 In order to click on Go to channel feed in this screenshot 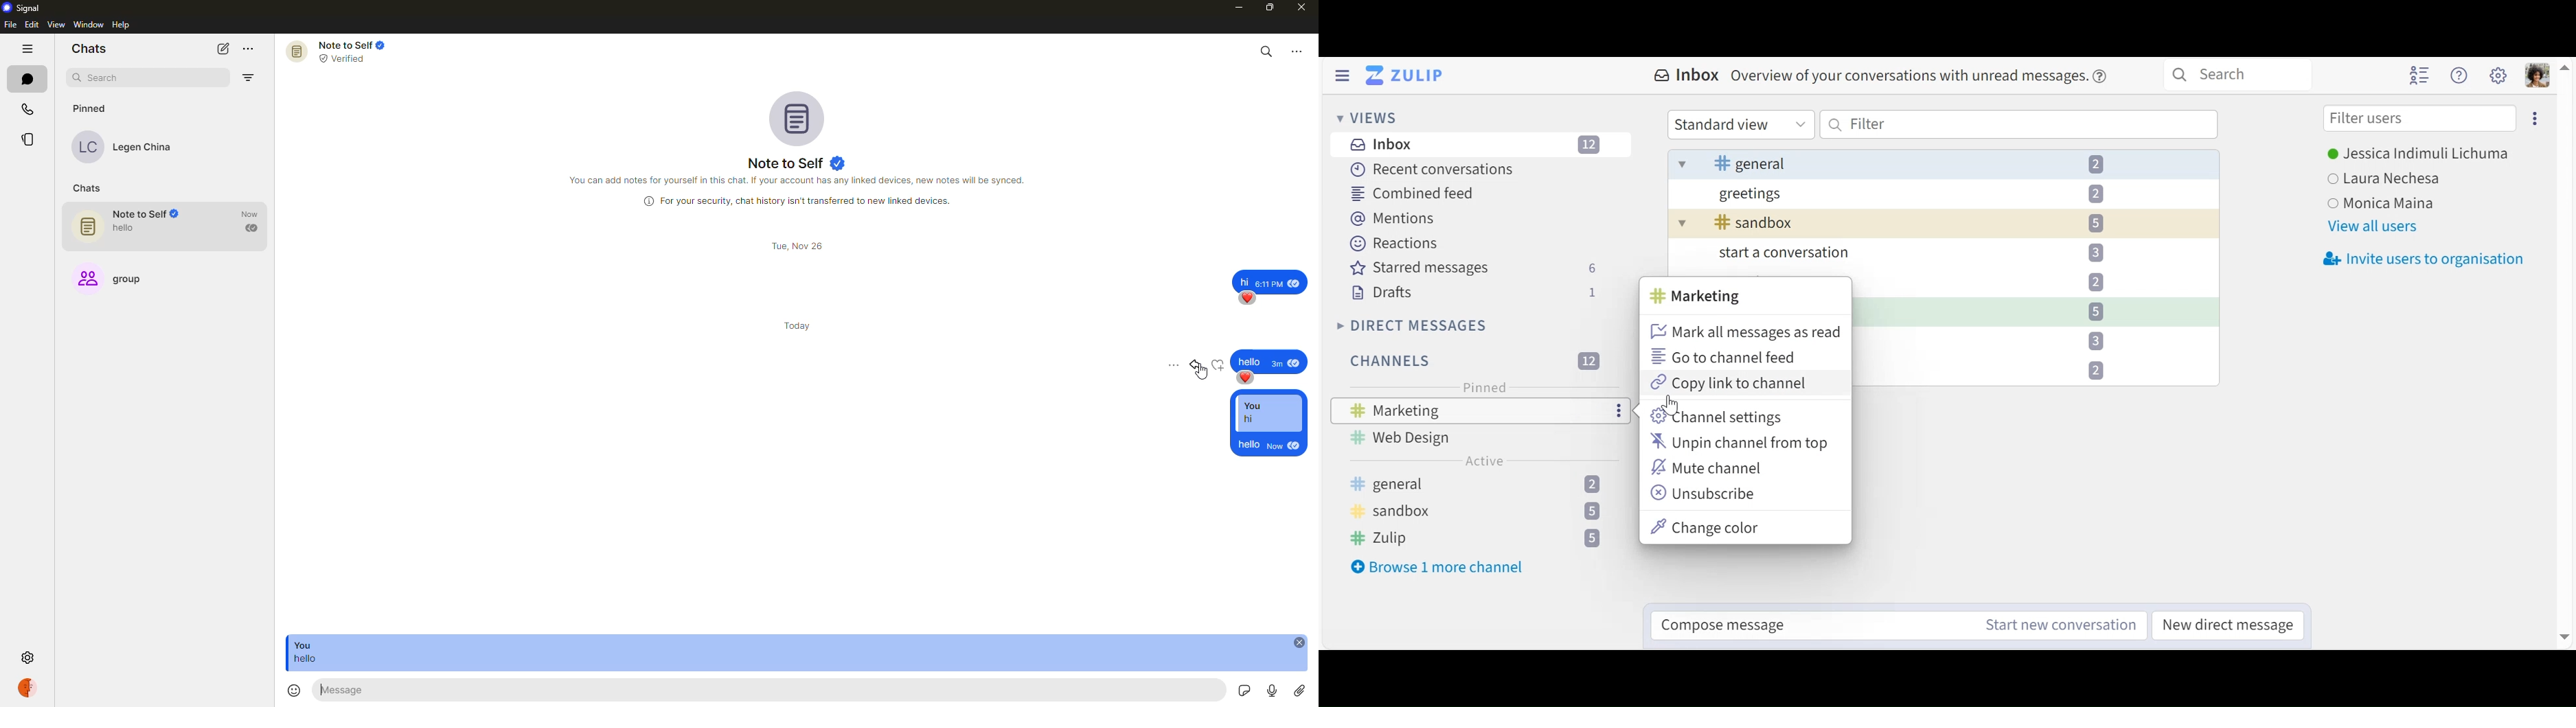, I will do `click(1723, 356)`.